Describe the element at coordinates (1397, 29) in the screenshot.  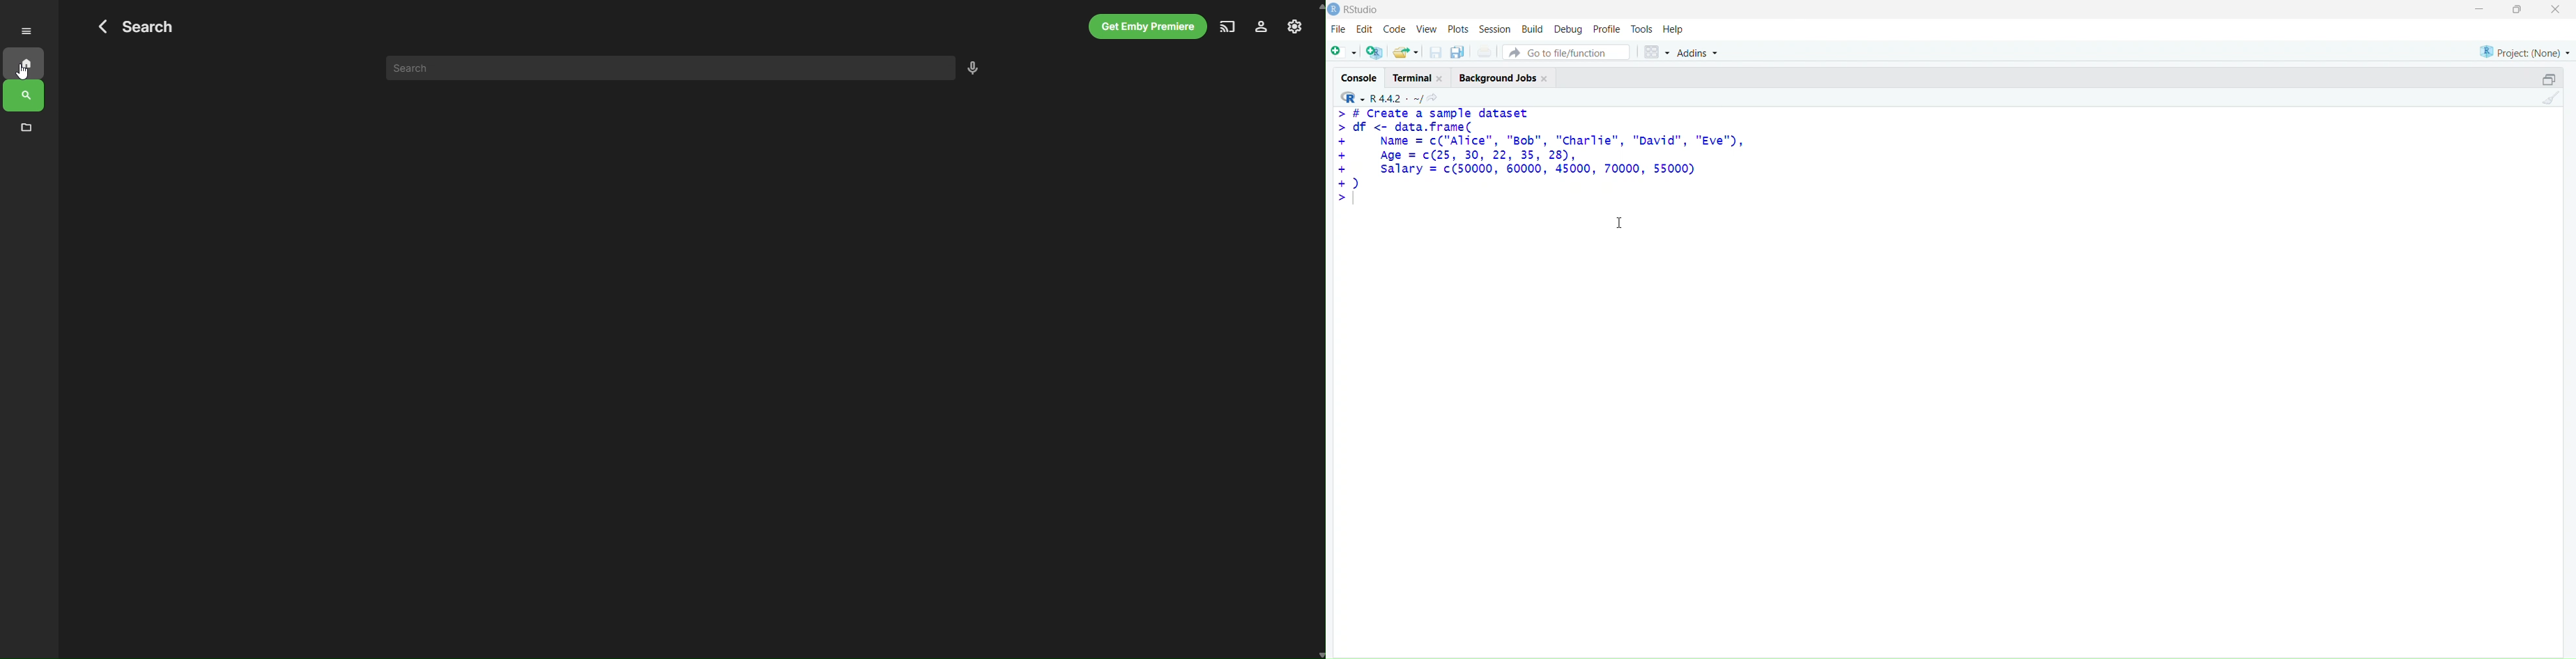
I see `code` at that location.